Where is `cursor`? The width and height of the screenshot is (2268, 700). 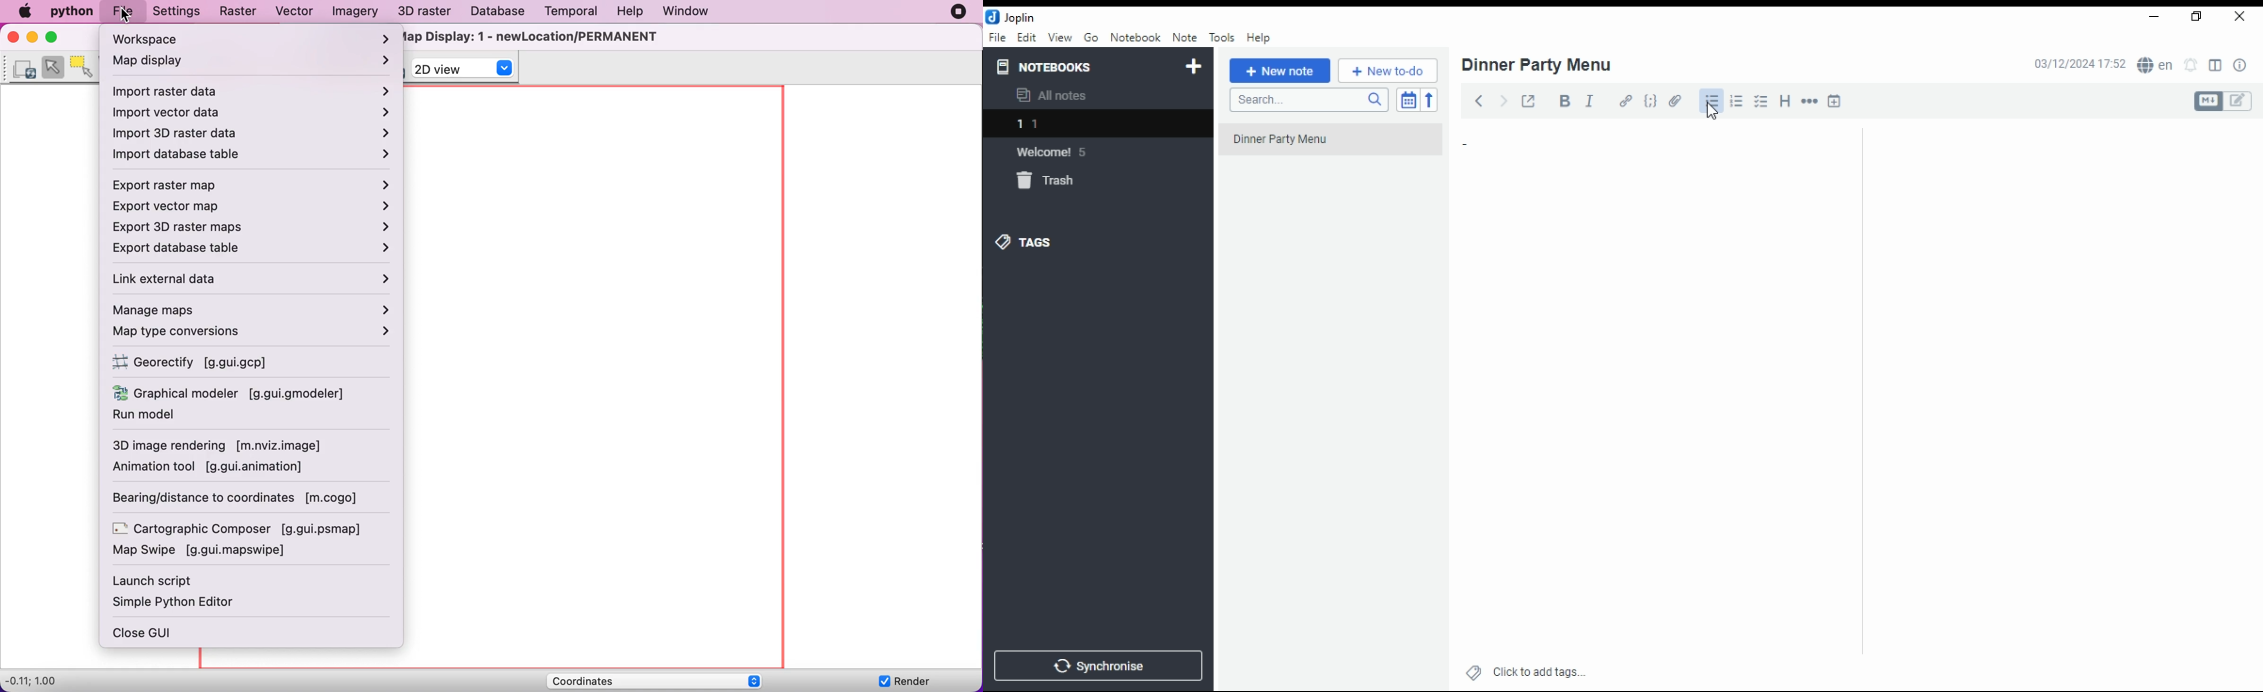 cursor is located at coordinates (1712, 114).